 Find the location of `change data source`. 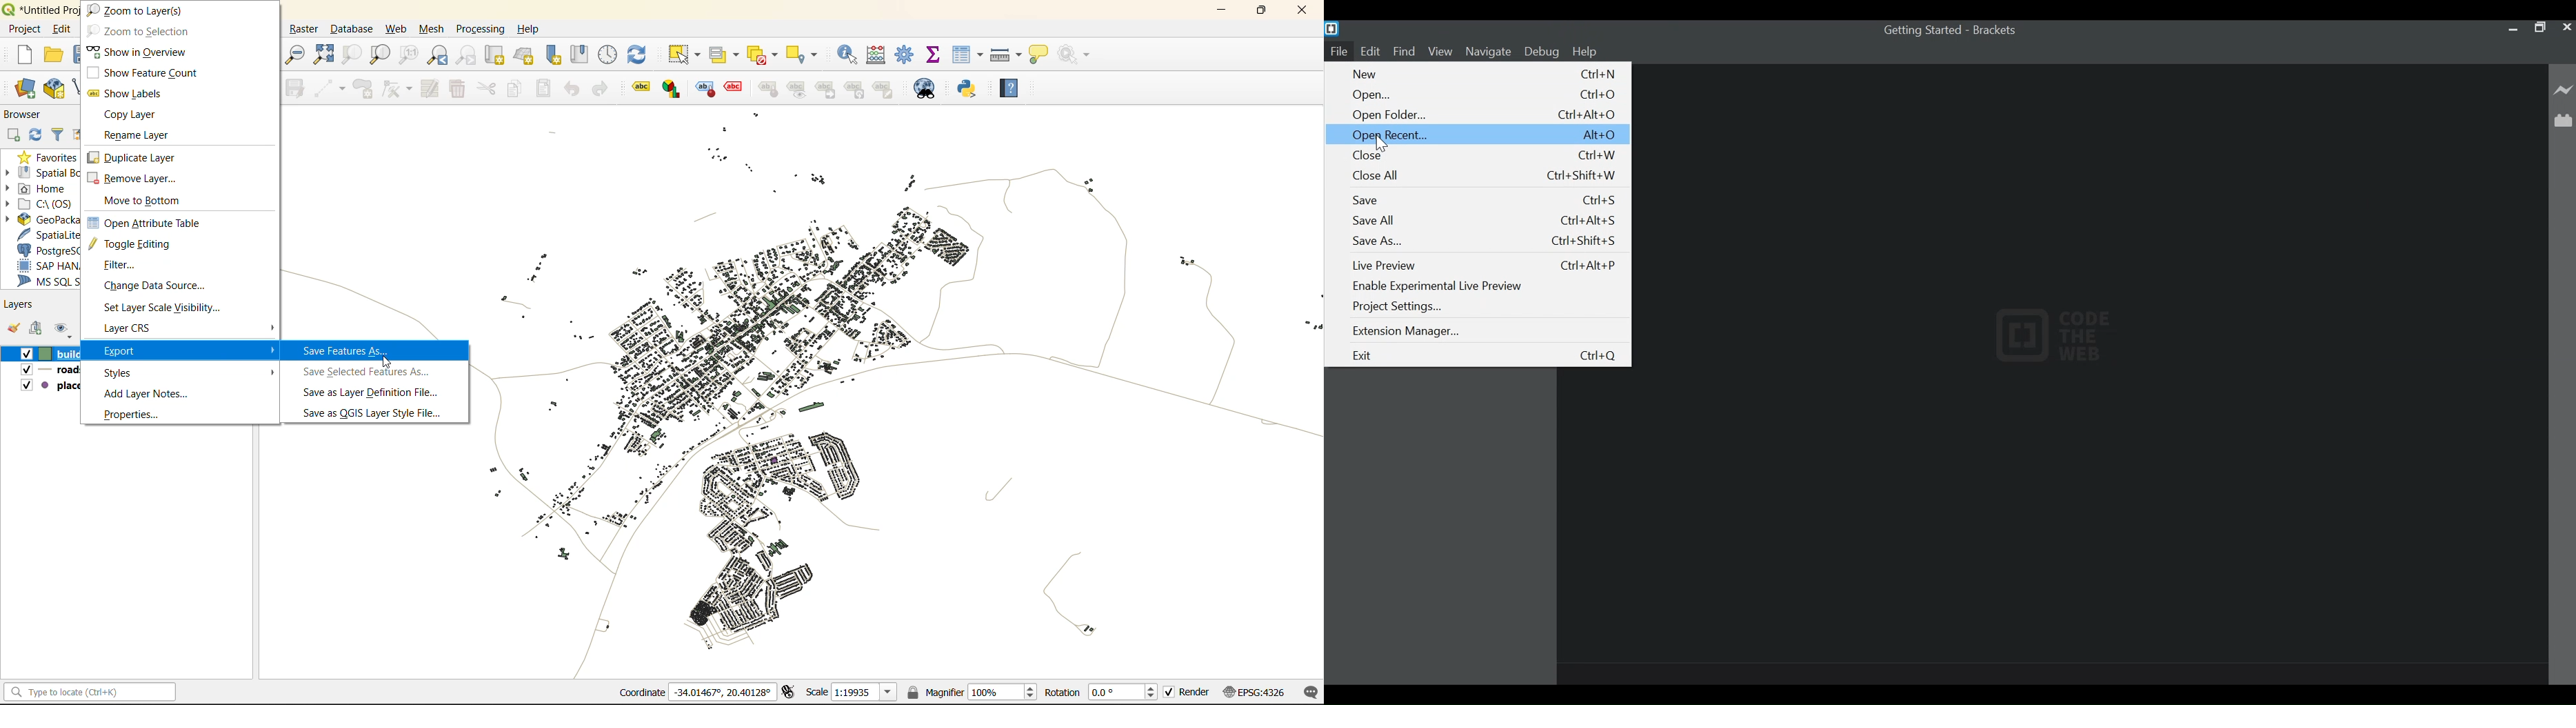

change data source is located at coordinates (157, 285).